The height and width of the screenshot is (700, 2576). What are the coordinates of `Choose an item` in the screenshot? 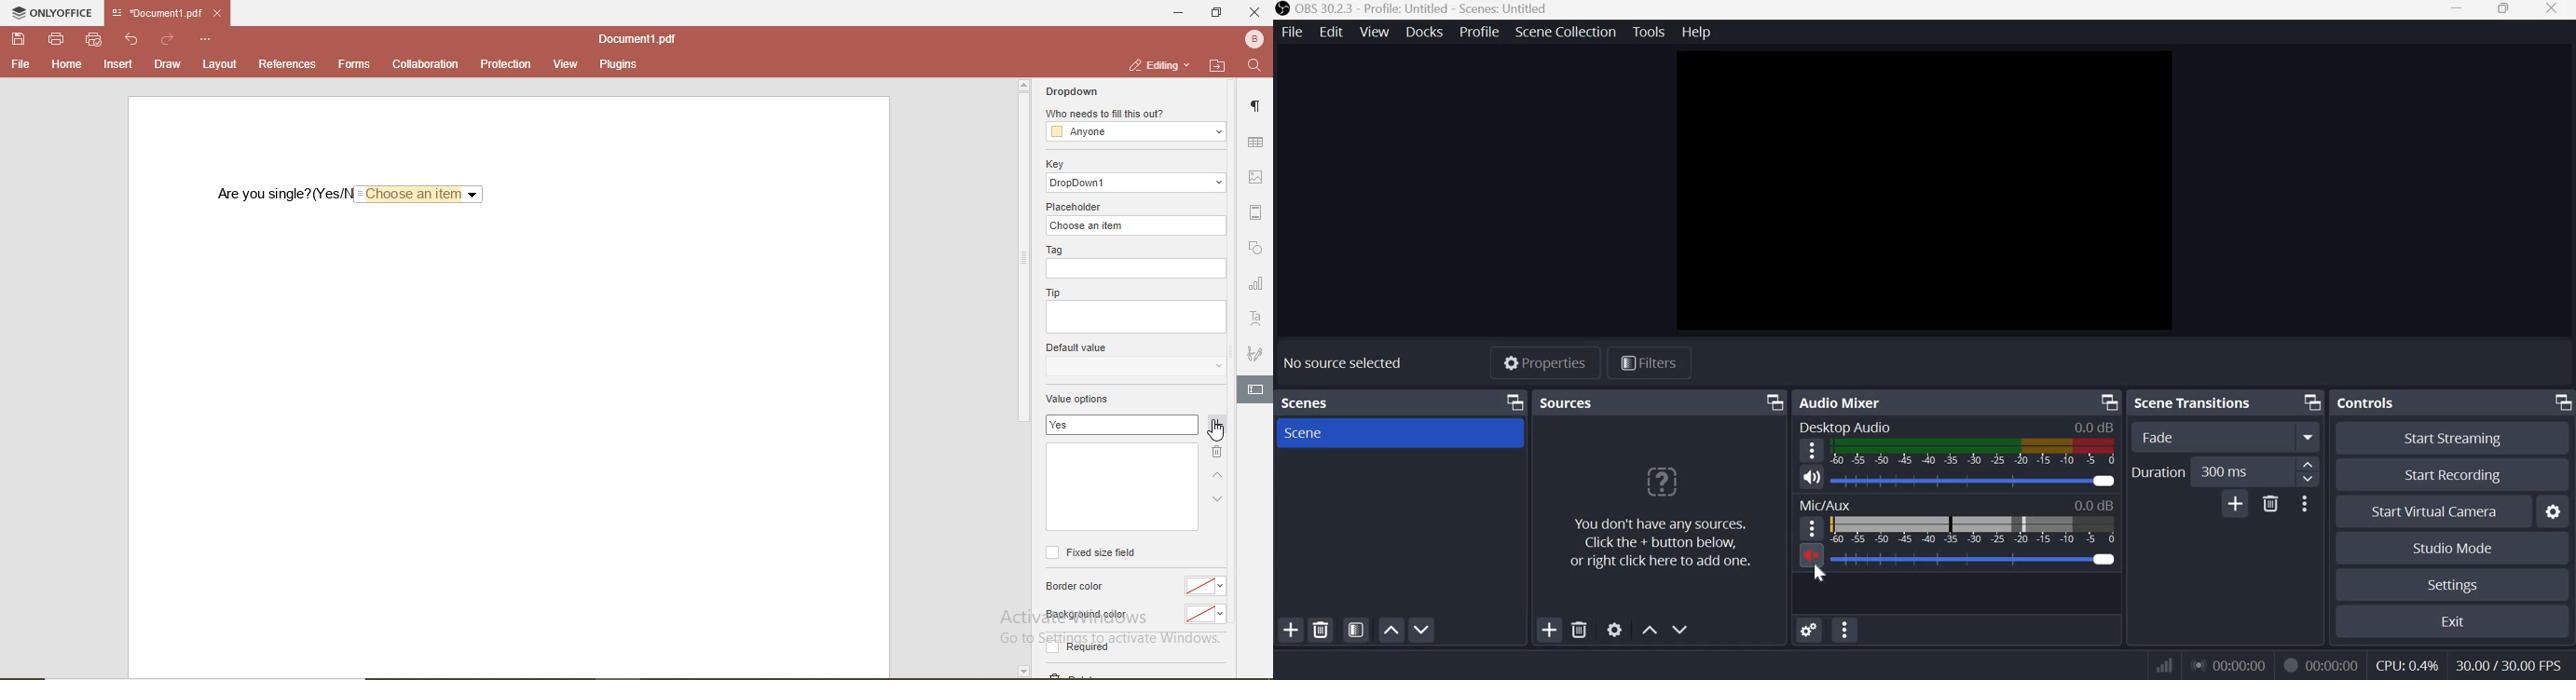 It's located at (417, 196).